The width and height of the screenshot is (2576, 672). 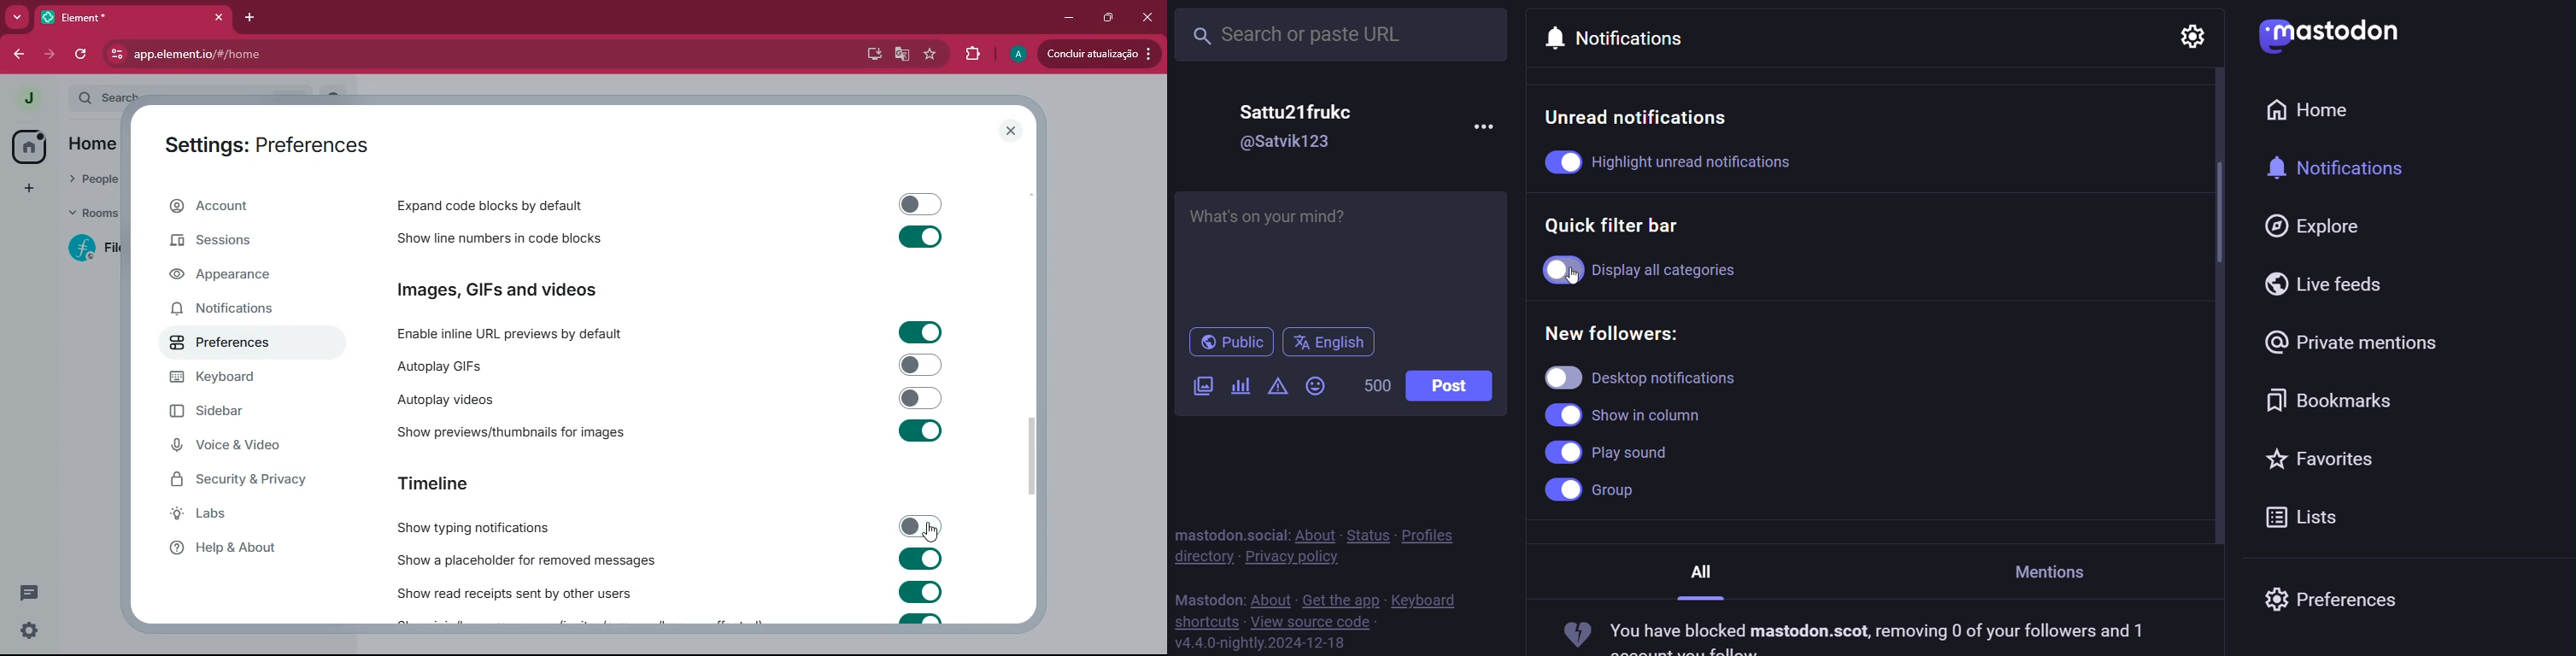 I want to click on toggle on/off, so click(x=922, y=591).